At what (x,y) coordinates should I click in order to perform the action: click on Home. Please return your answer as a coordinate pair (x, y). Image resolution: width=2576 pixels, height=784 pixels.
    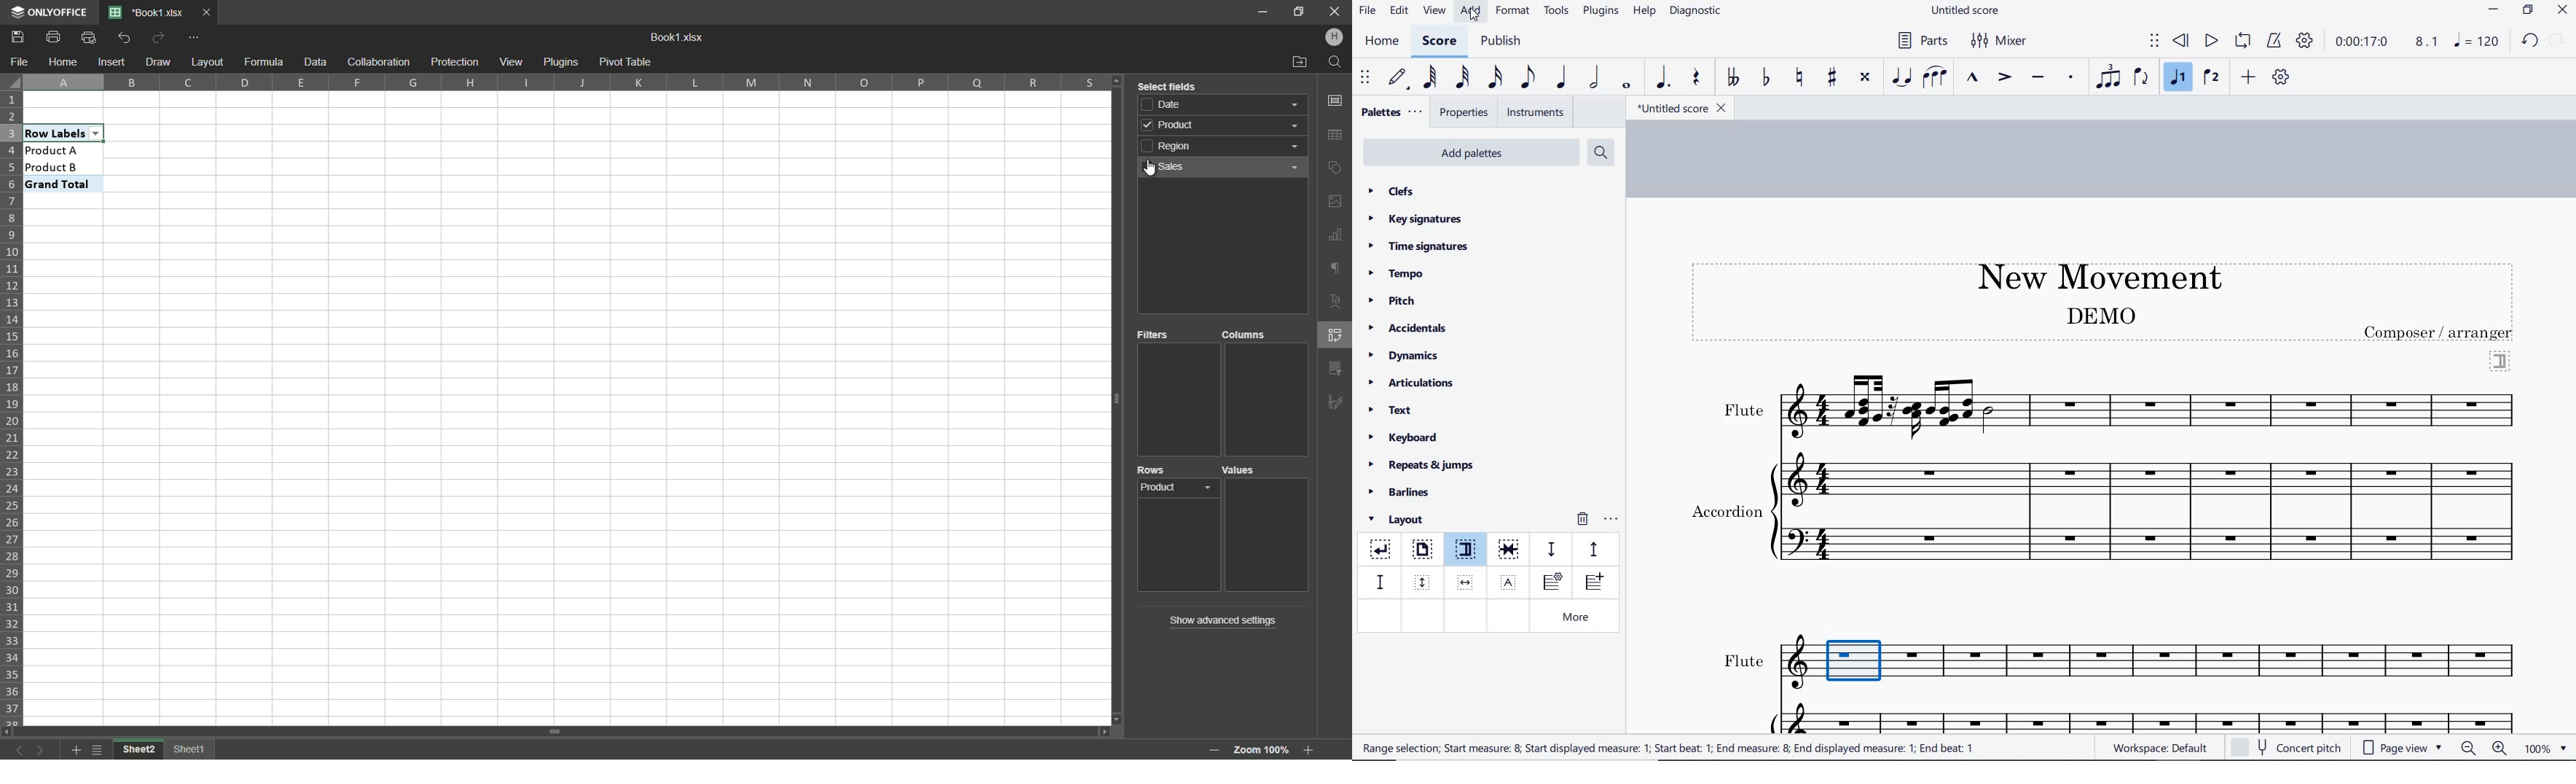
    Looking at the image, I should click on (64, 61).